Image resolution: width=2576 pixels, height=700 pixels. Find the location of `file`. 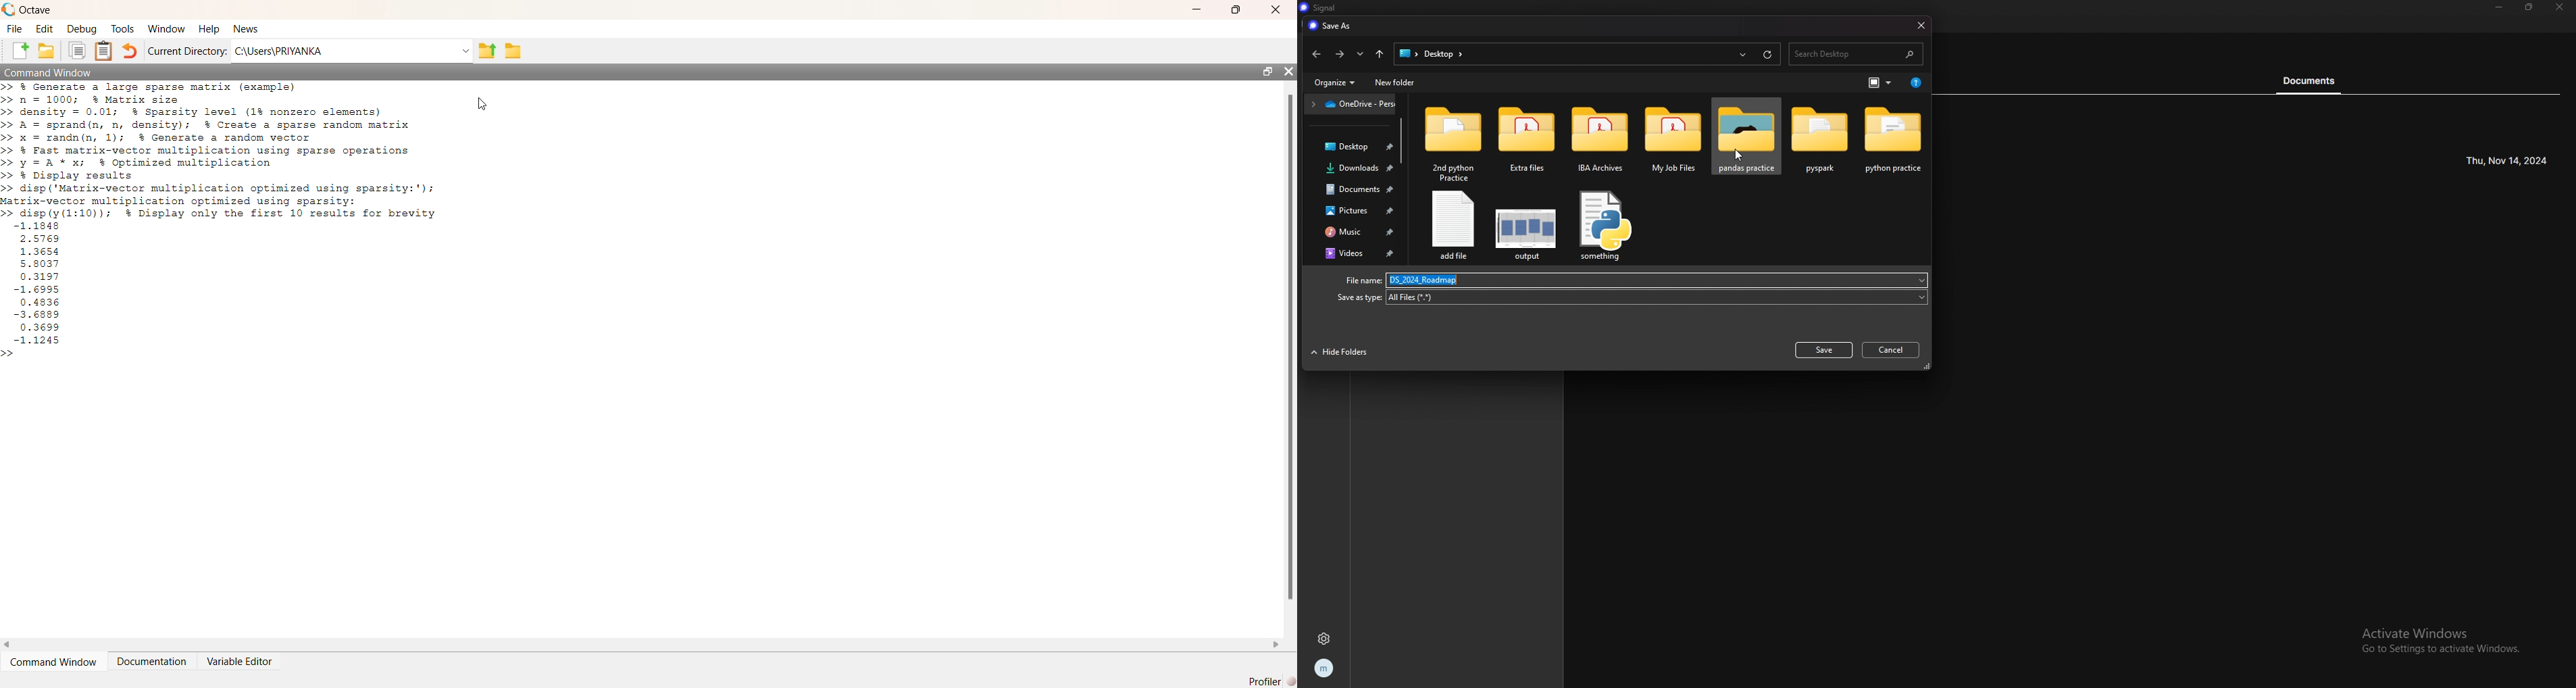

file is located at coordinates (15, 28).